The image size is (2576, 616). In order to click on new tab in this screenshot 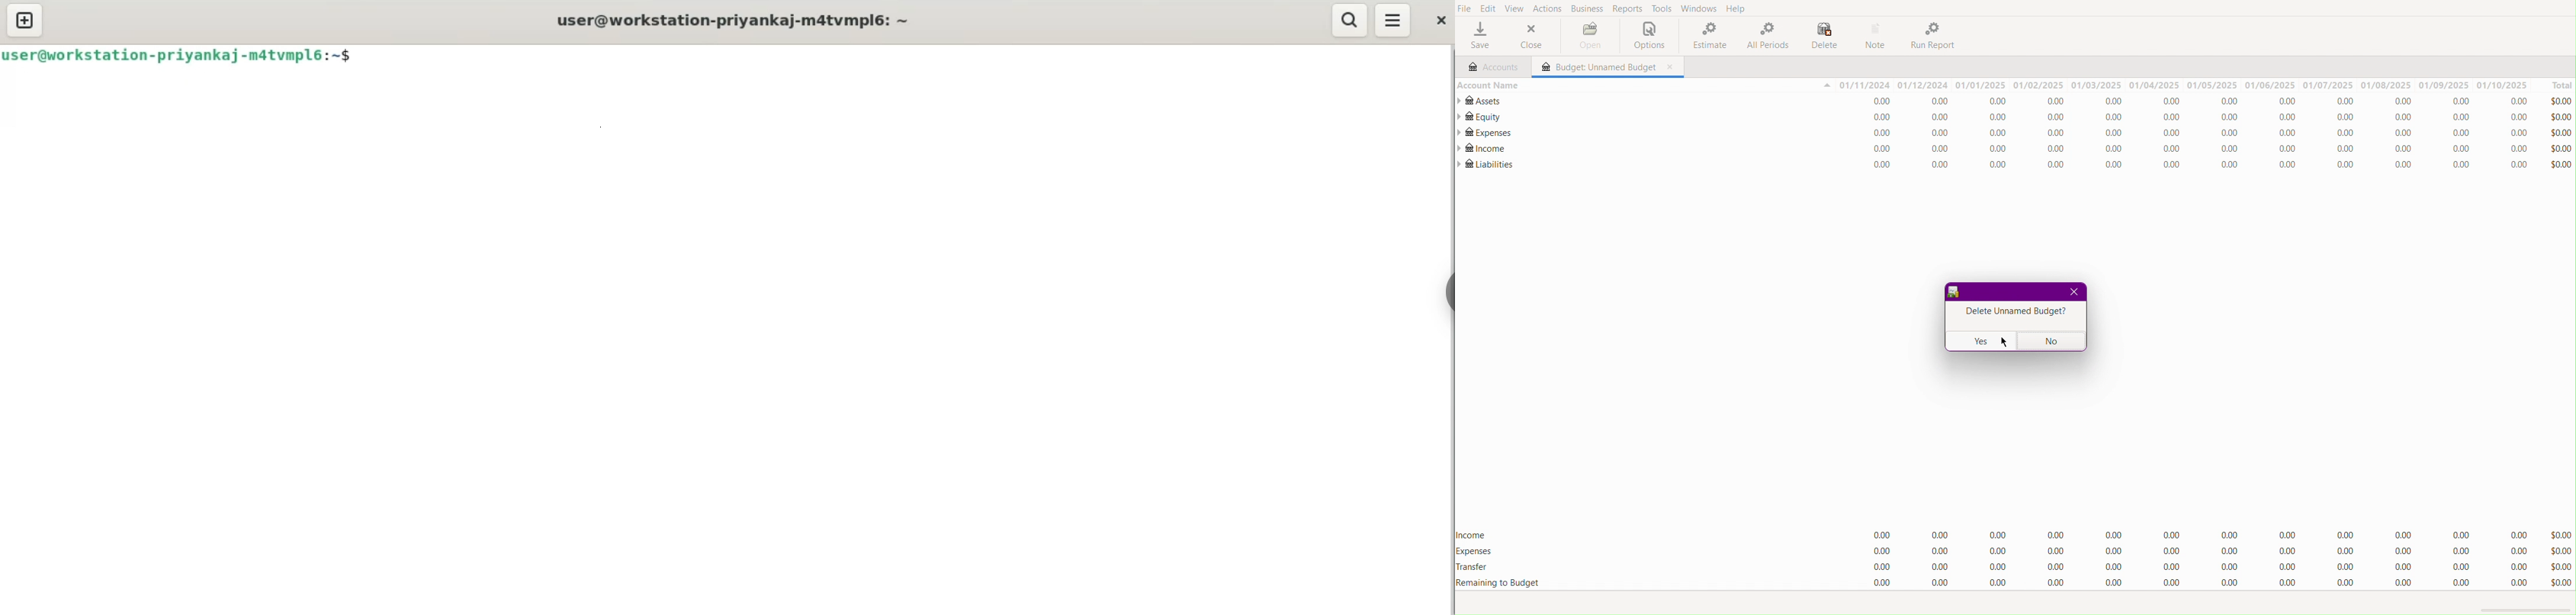, I will do `click(29, 20)`.